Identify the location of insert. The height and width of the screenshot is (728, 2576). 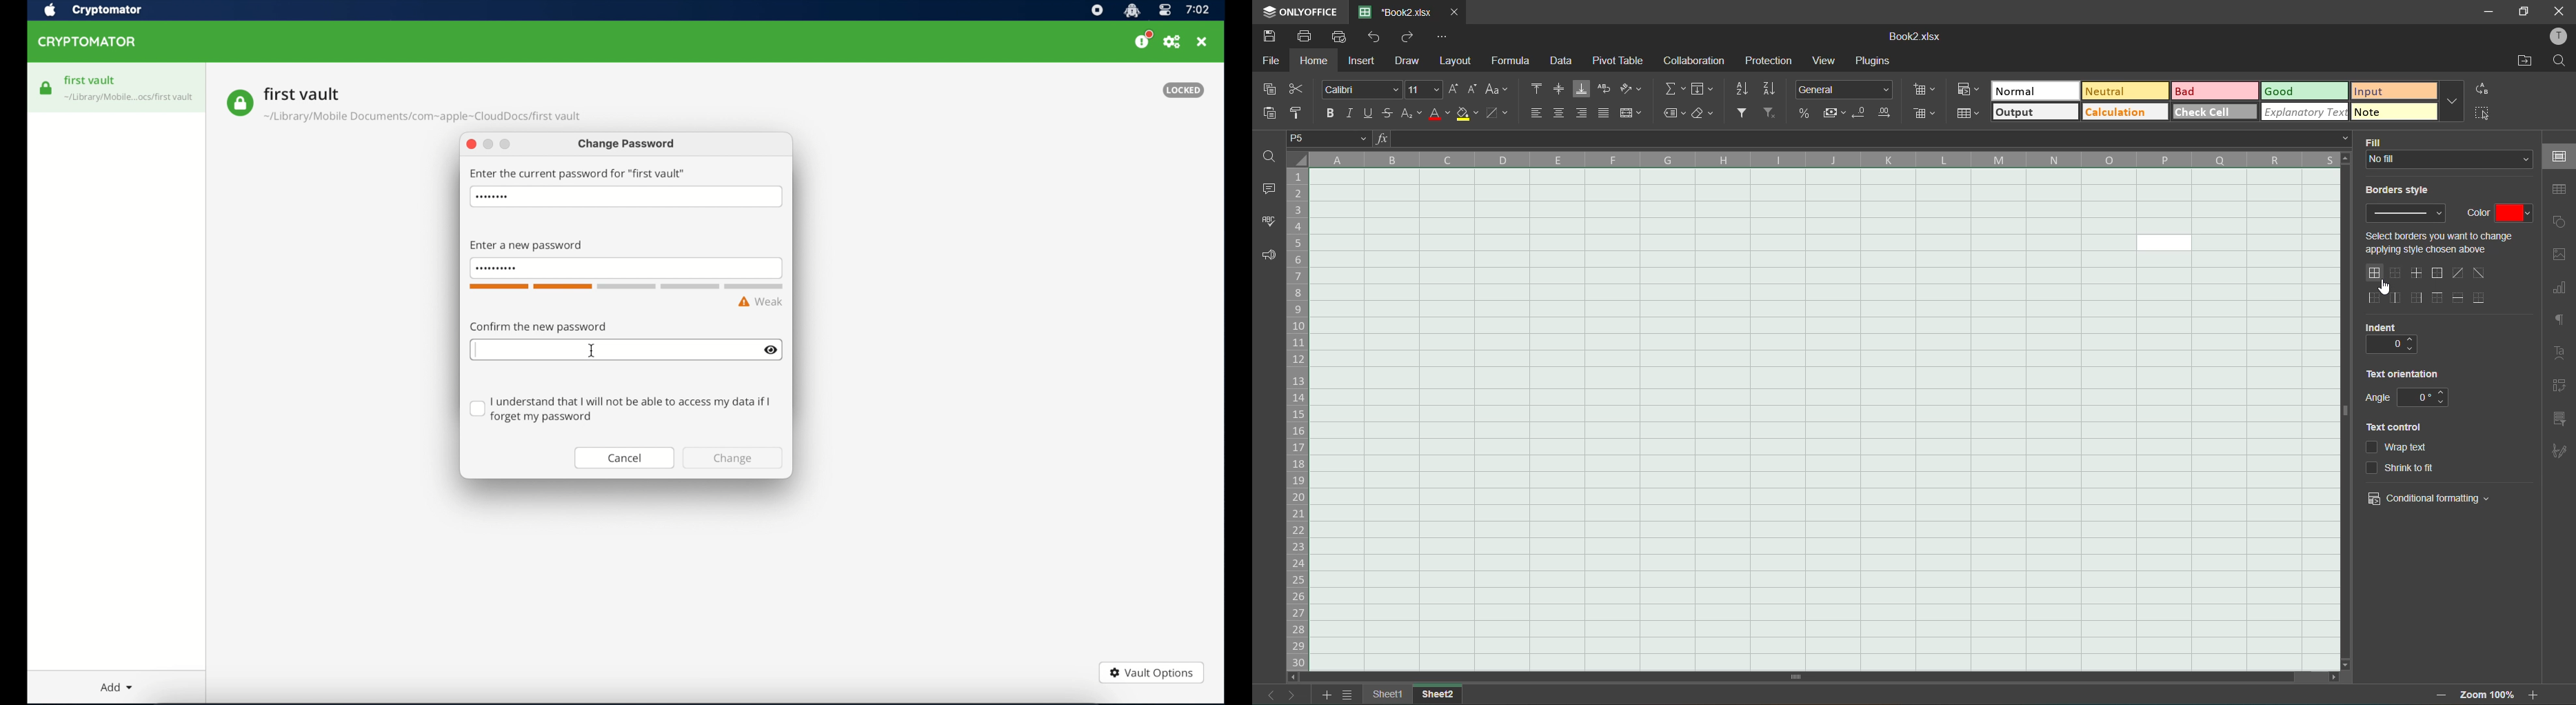
(1364, 60).